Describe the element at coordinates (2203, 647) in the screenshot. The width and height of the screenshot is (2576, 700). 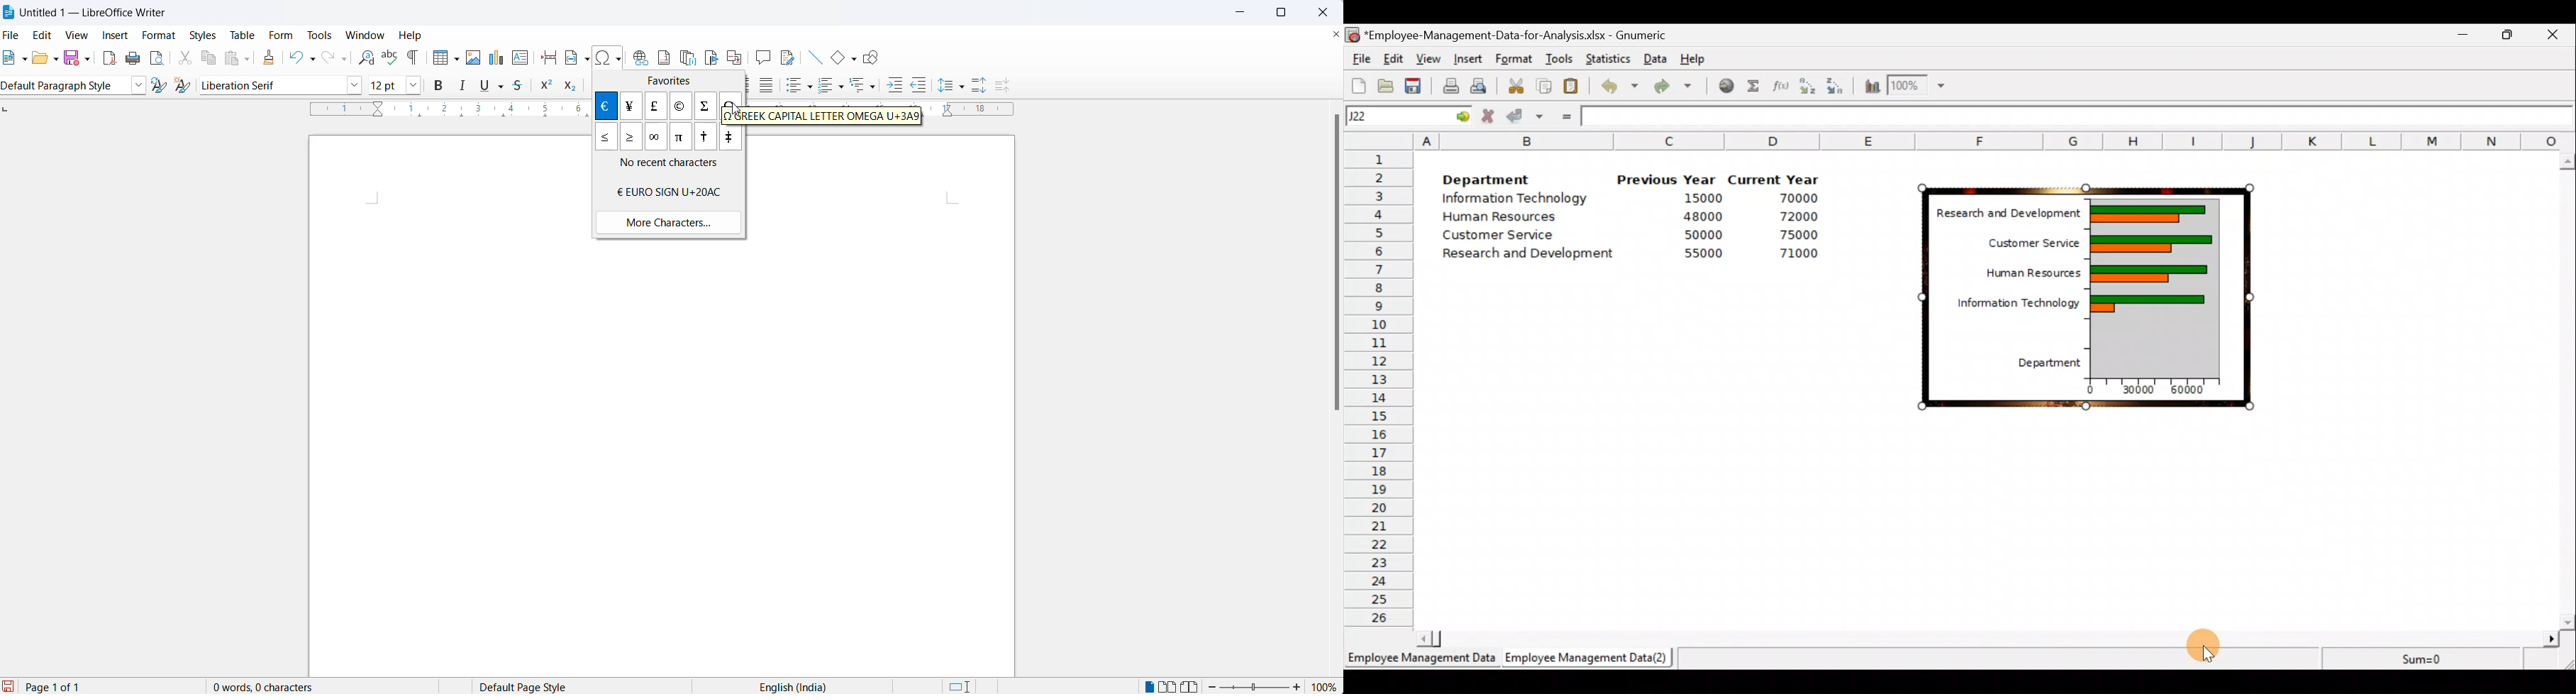
I see `Cursor` at that location.